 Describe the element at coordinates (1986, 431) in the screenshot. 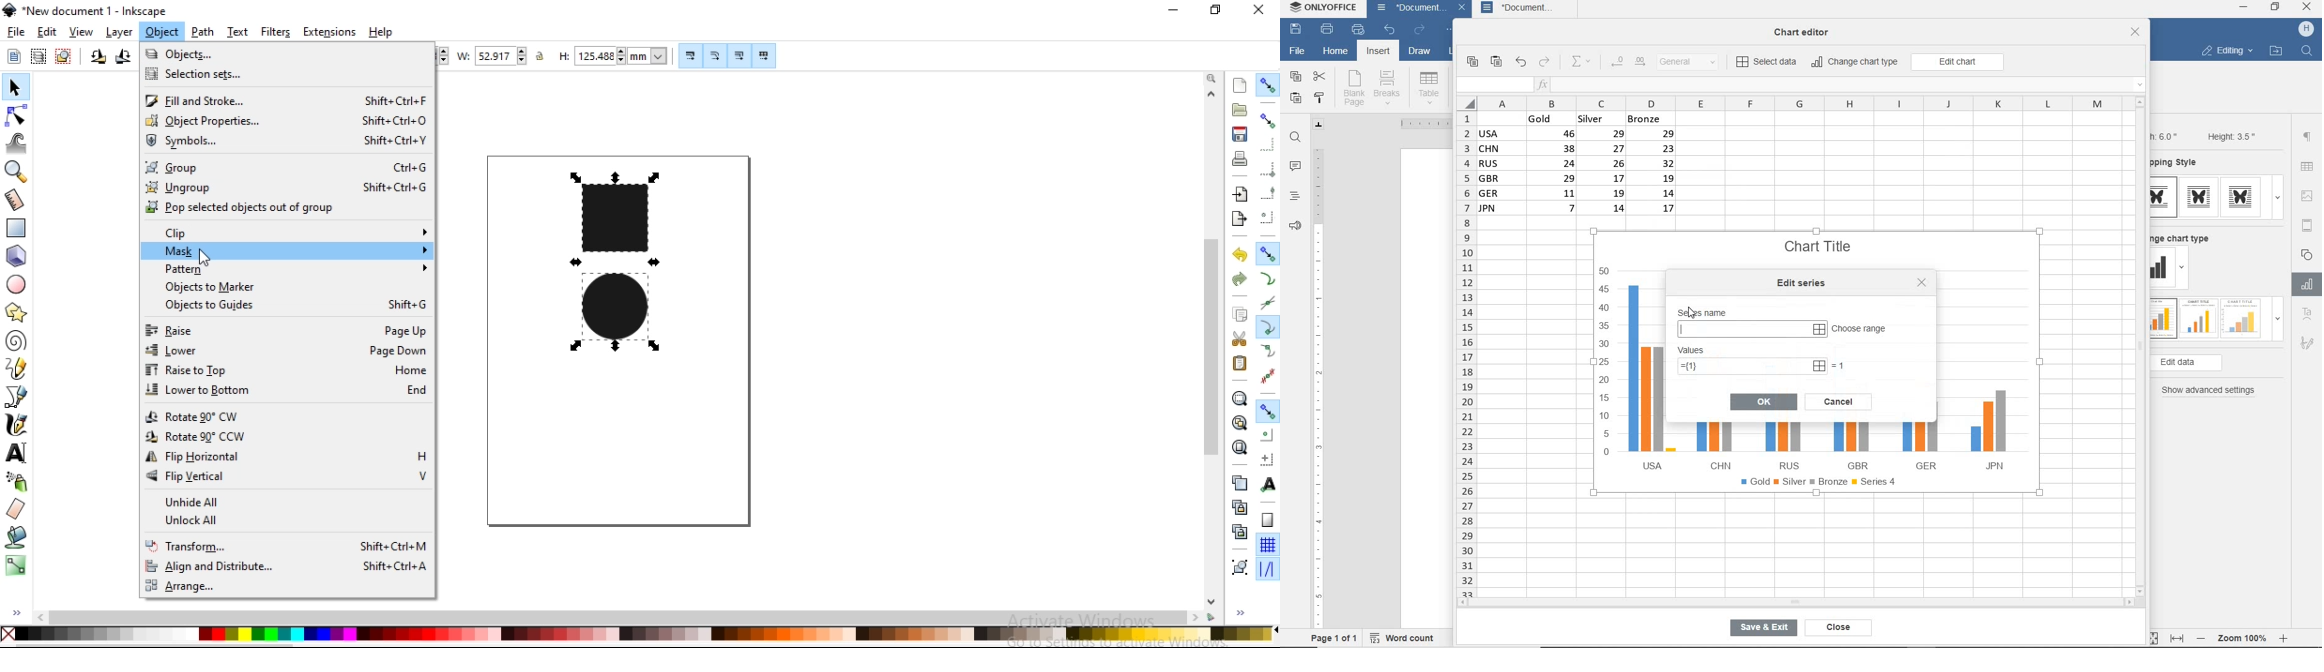

I see `JPN` at that location.